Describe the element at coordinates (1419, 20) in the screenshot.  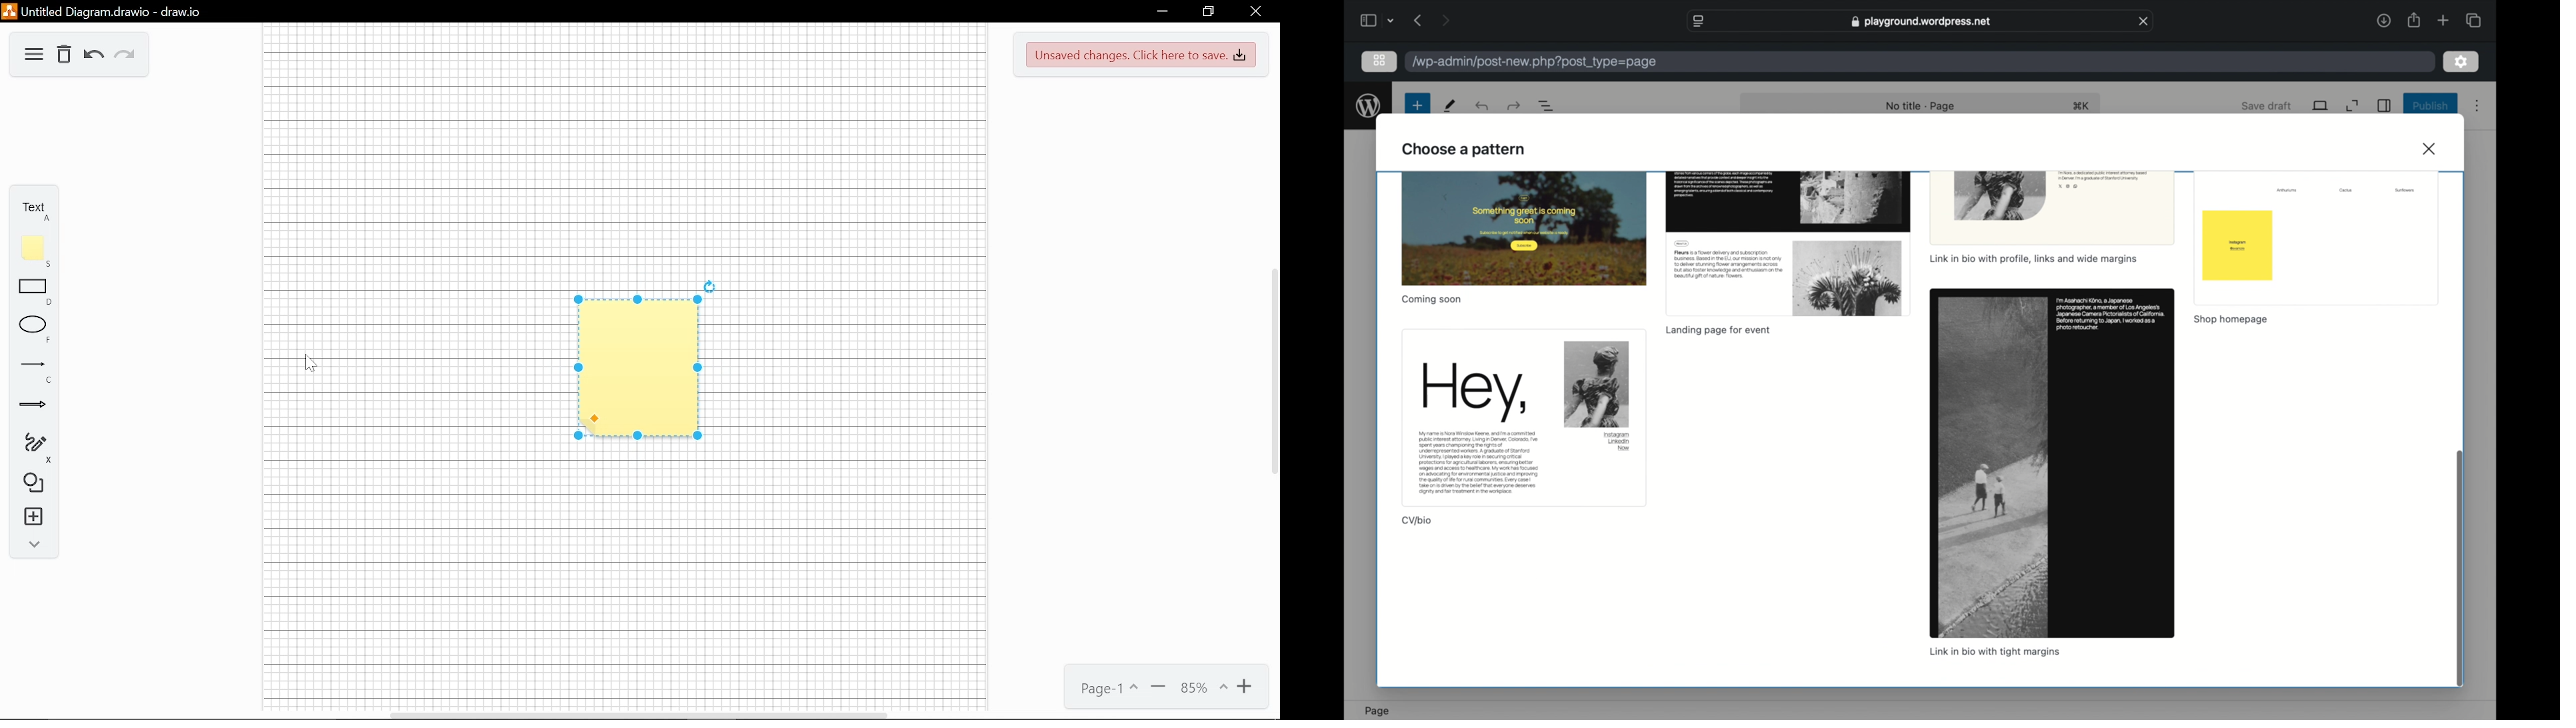
I see `previous page` at that location.